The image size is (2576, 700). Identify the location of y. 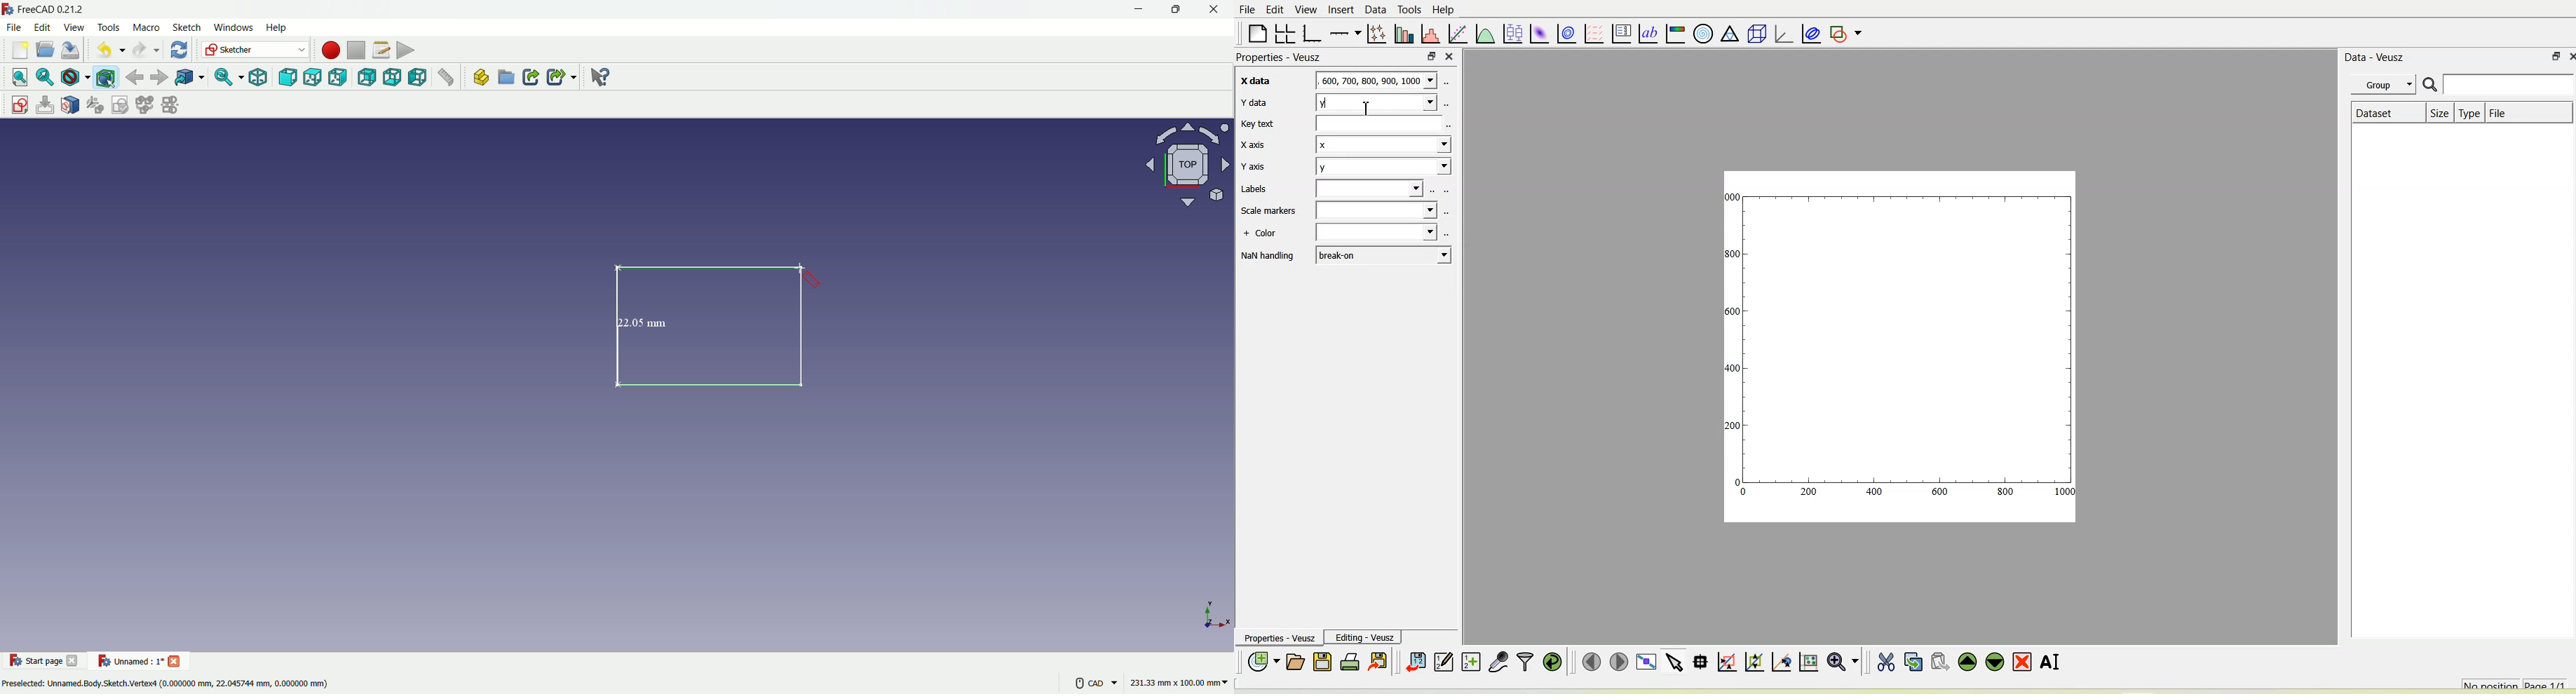
(1376, 102).